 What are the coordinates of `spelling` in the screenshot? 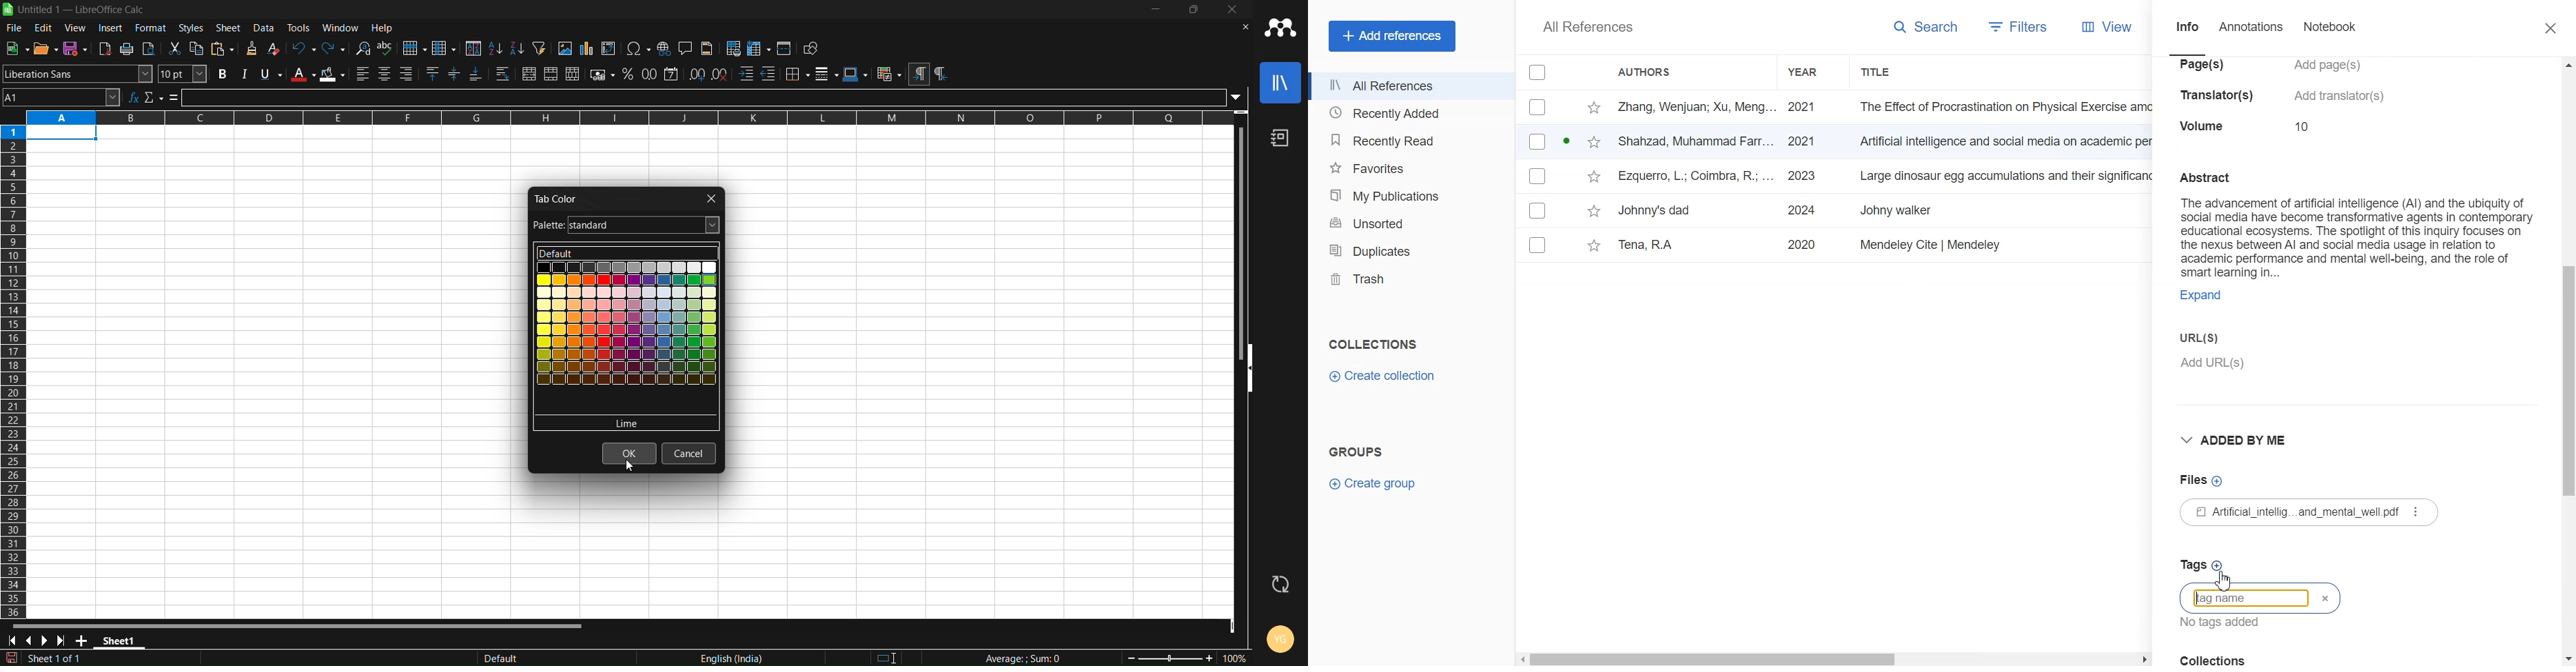 It's located at (386, 48).